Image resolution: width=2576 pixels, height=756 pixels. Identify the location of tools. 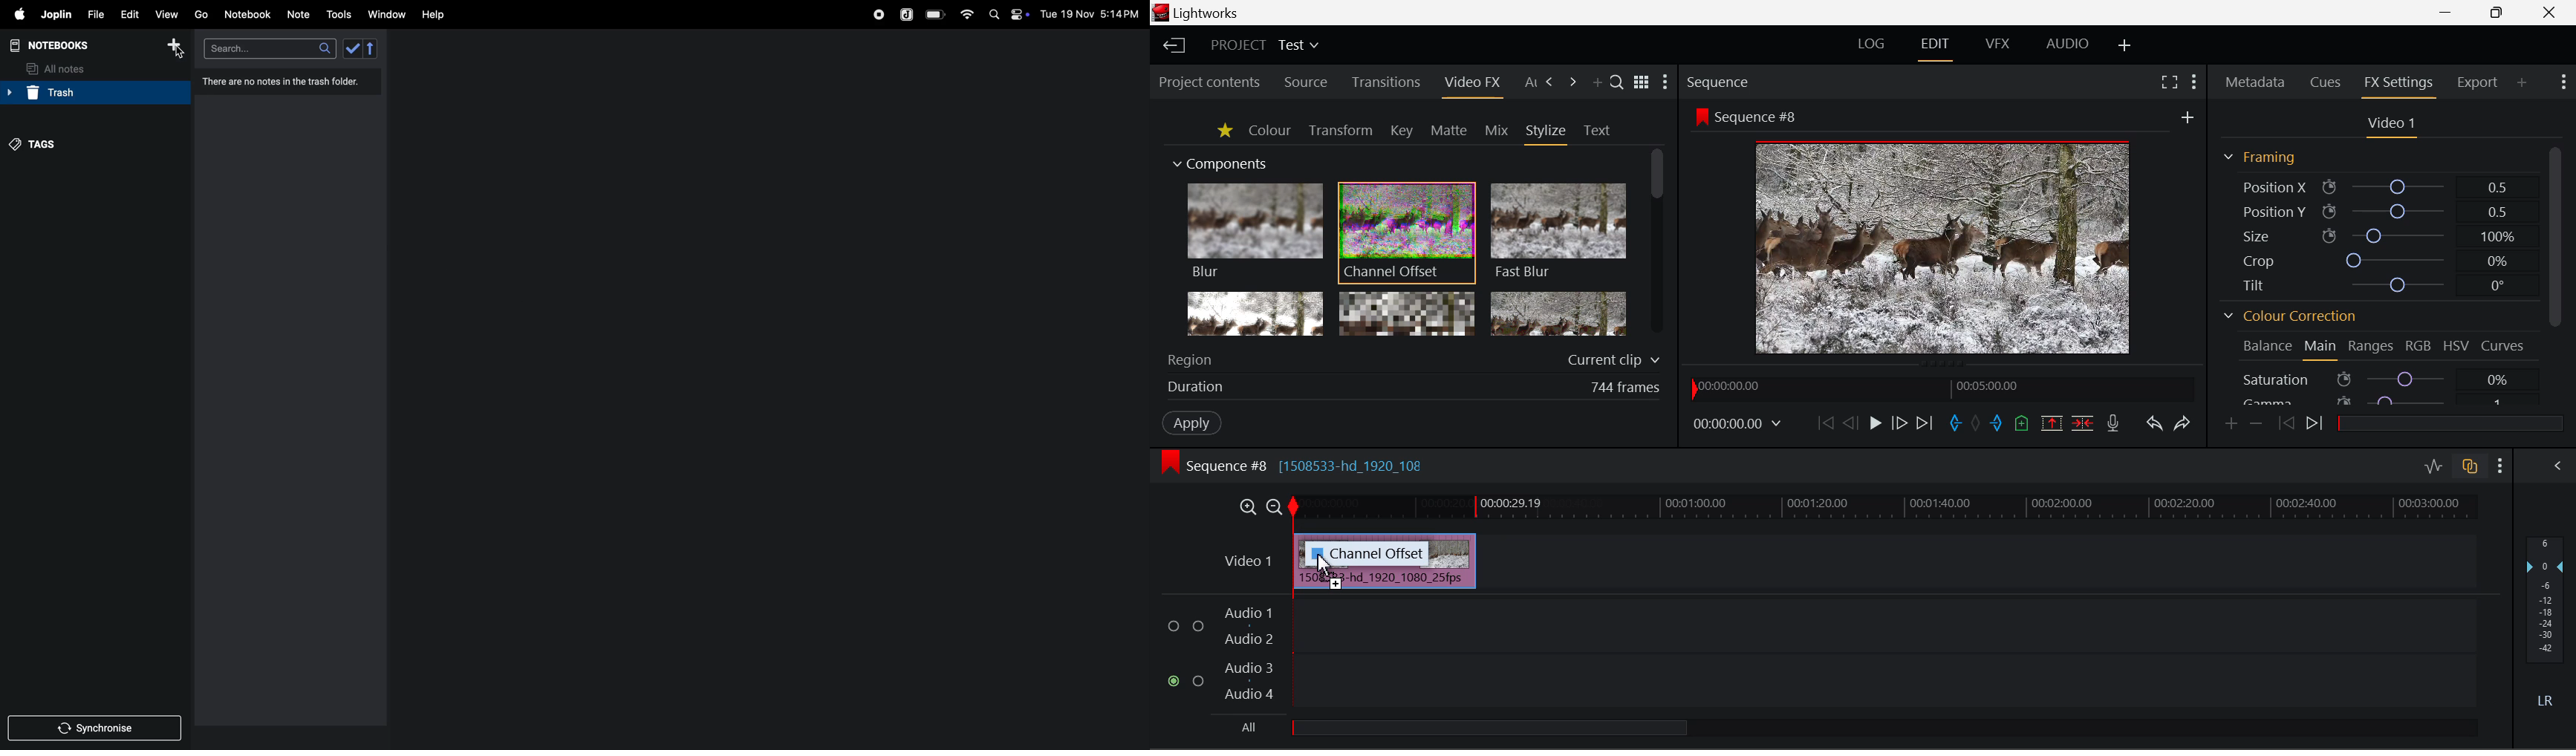
(337, 15).